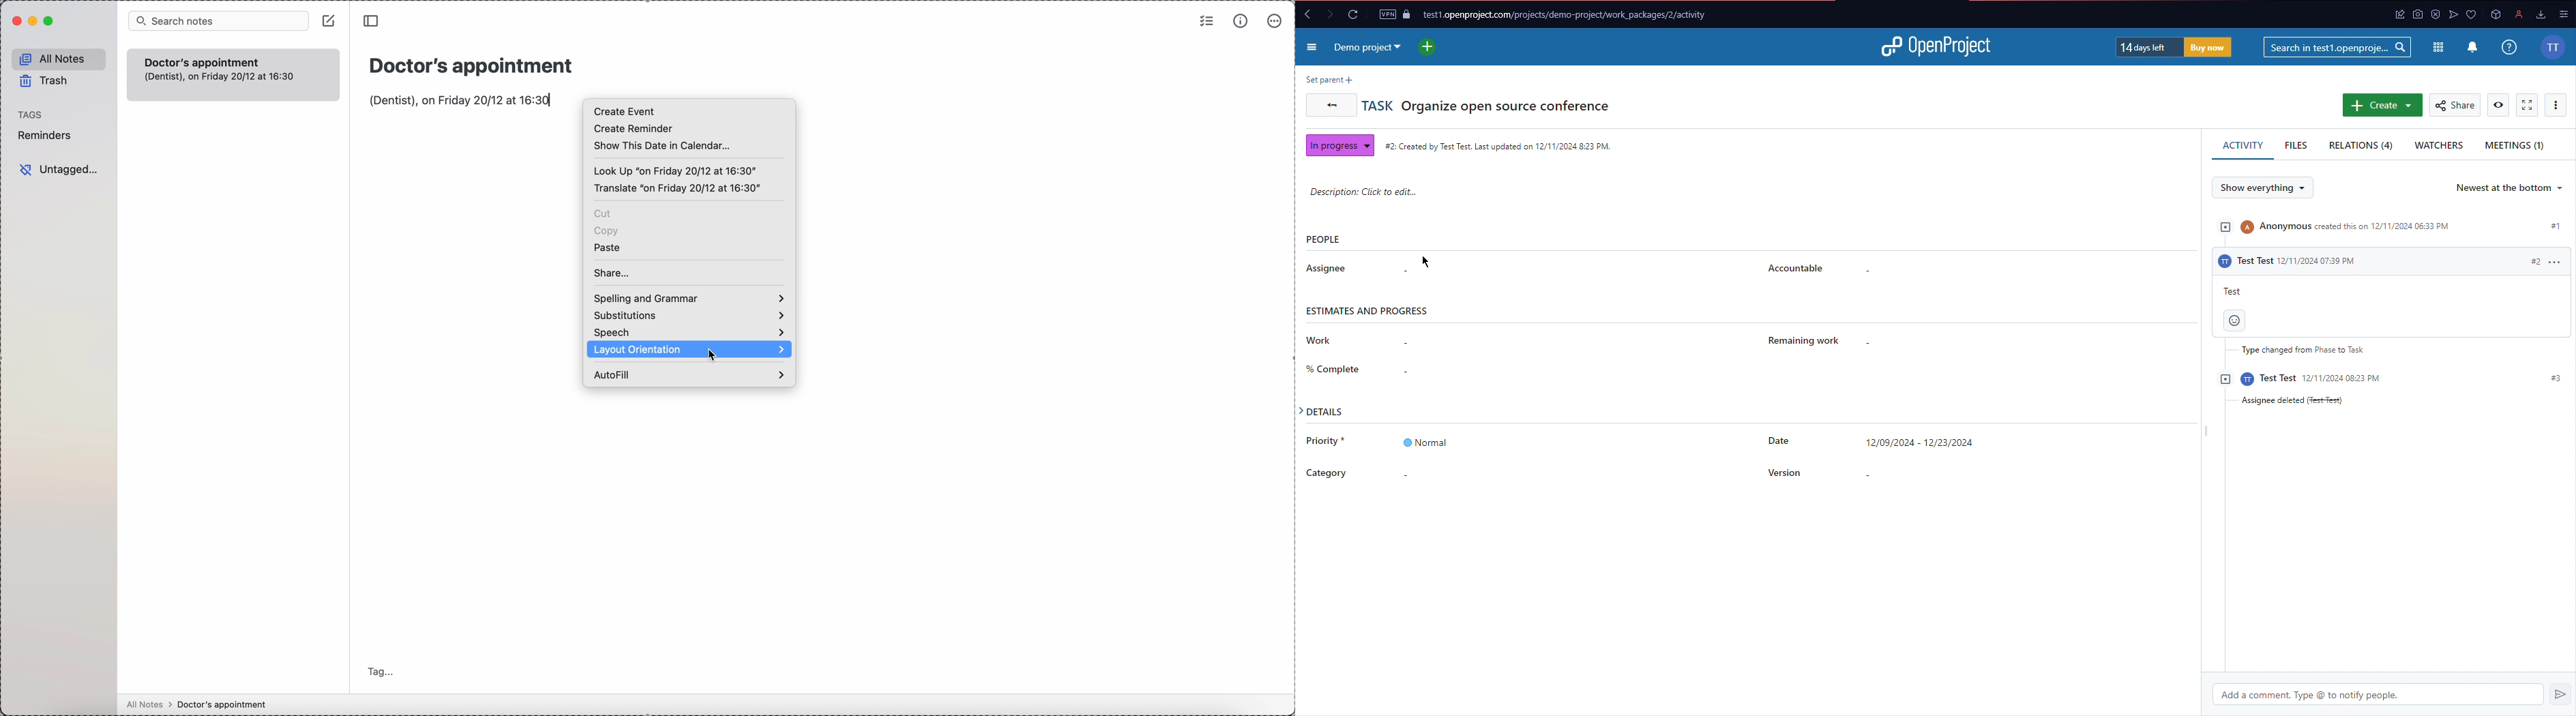 The width and height of the screenshot is (2576, 728). Describe the element at coordinates (1938, 50) in the screenshot. I see `Open Project` at that location.